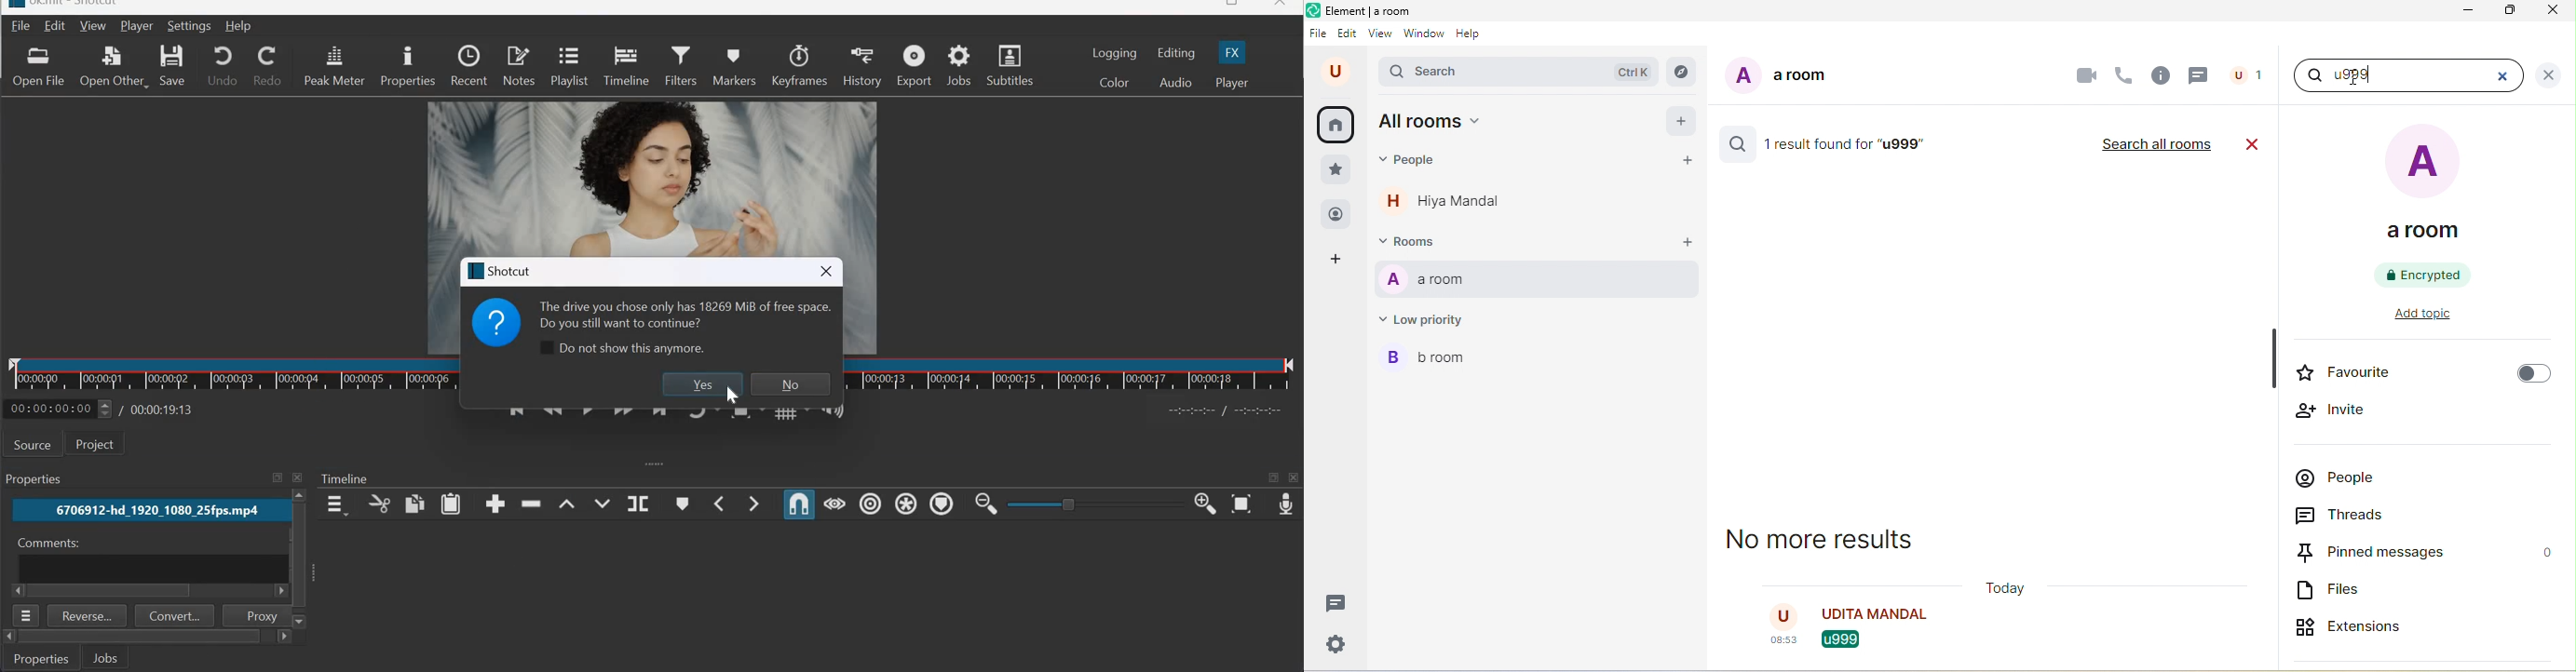  What do you see at coordinates (2436, 316) in the screenshot?
I see `add topic` at bounding box center [2436, 316].